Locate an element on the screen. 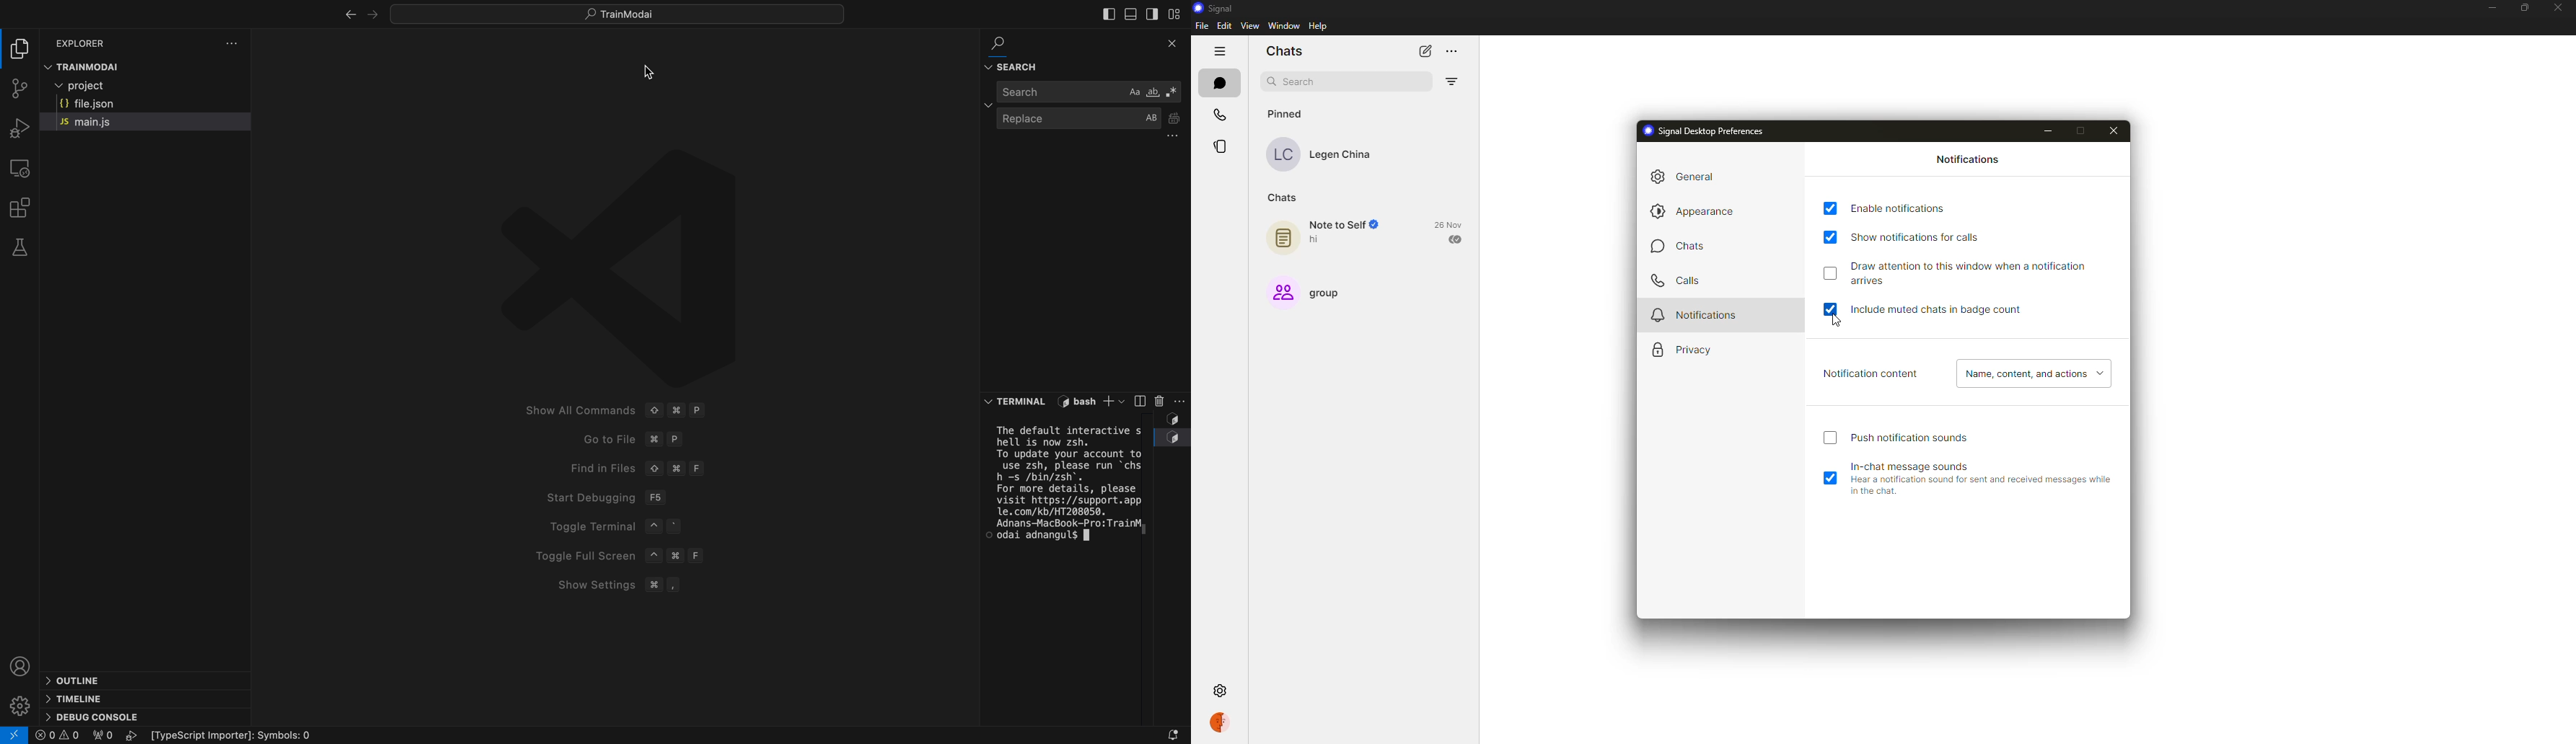 This screenshot has width=2576, height=756.  is located at coordinates (246, 732).